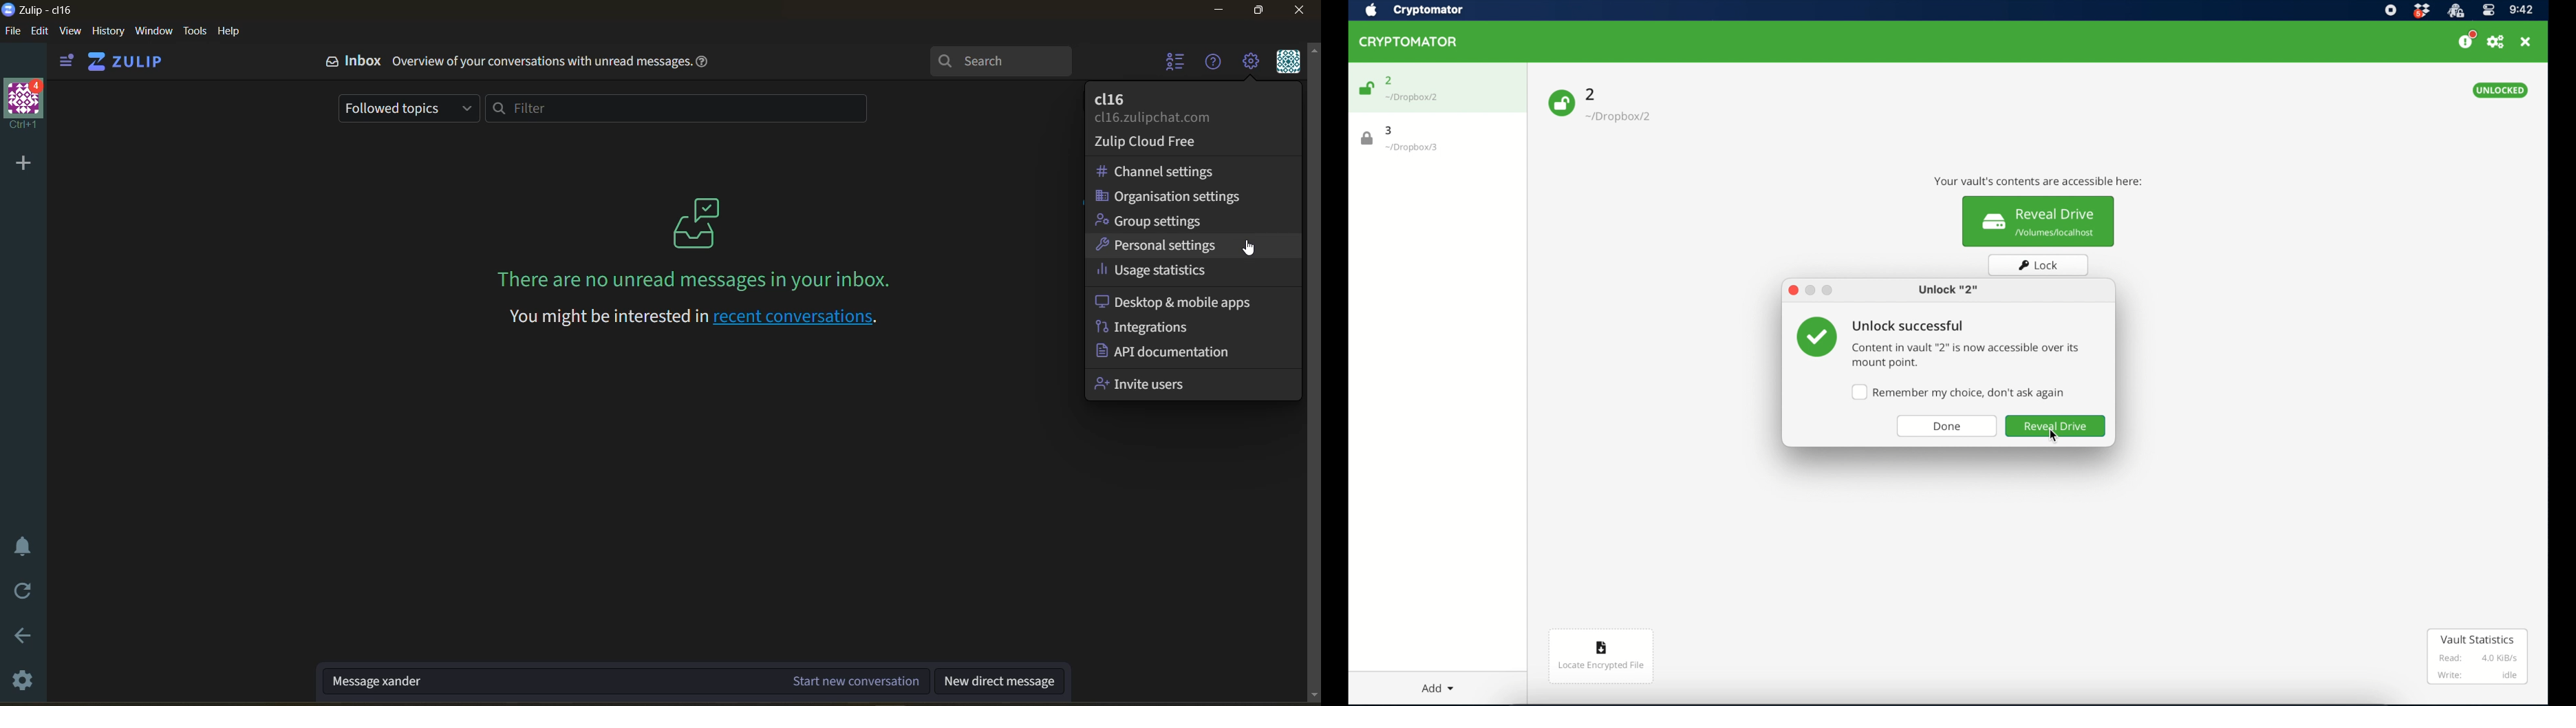 The image size is (2576, 728). Describe the element at coordinates (1432, 683) in the screenshot. I see `add dropdown` at that location.